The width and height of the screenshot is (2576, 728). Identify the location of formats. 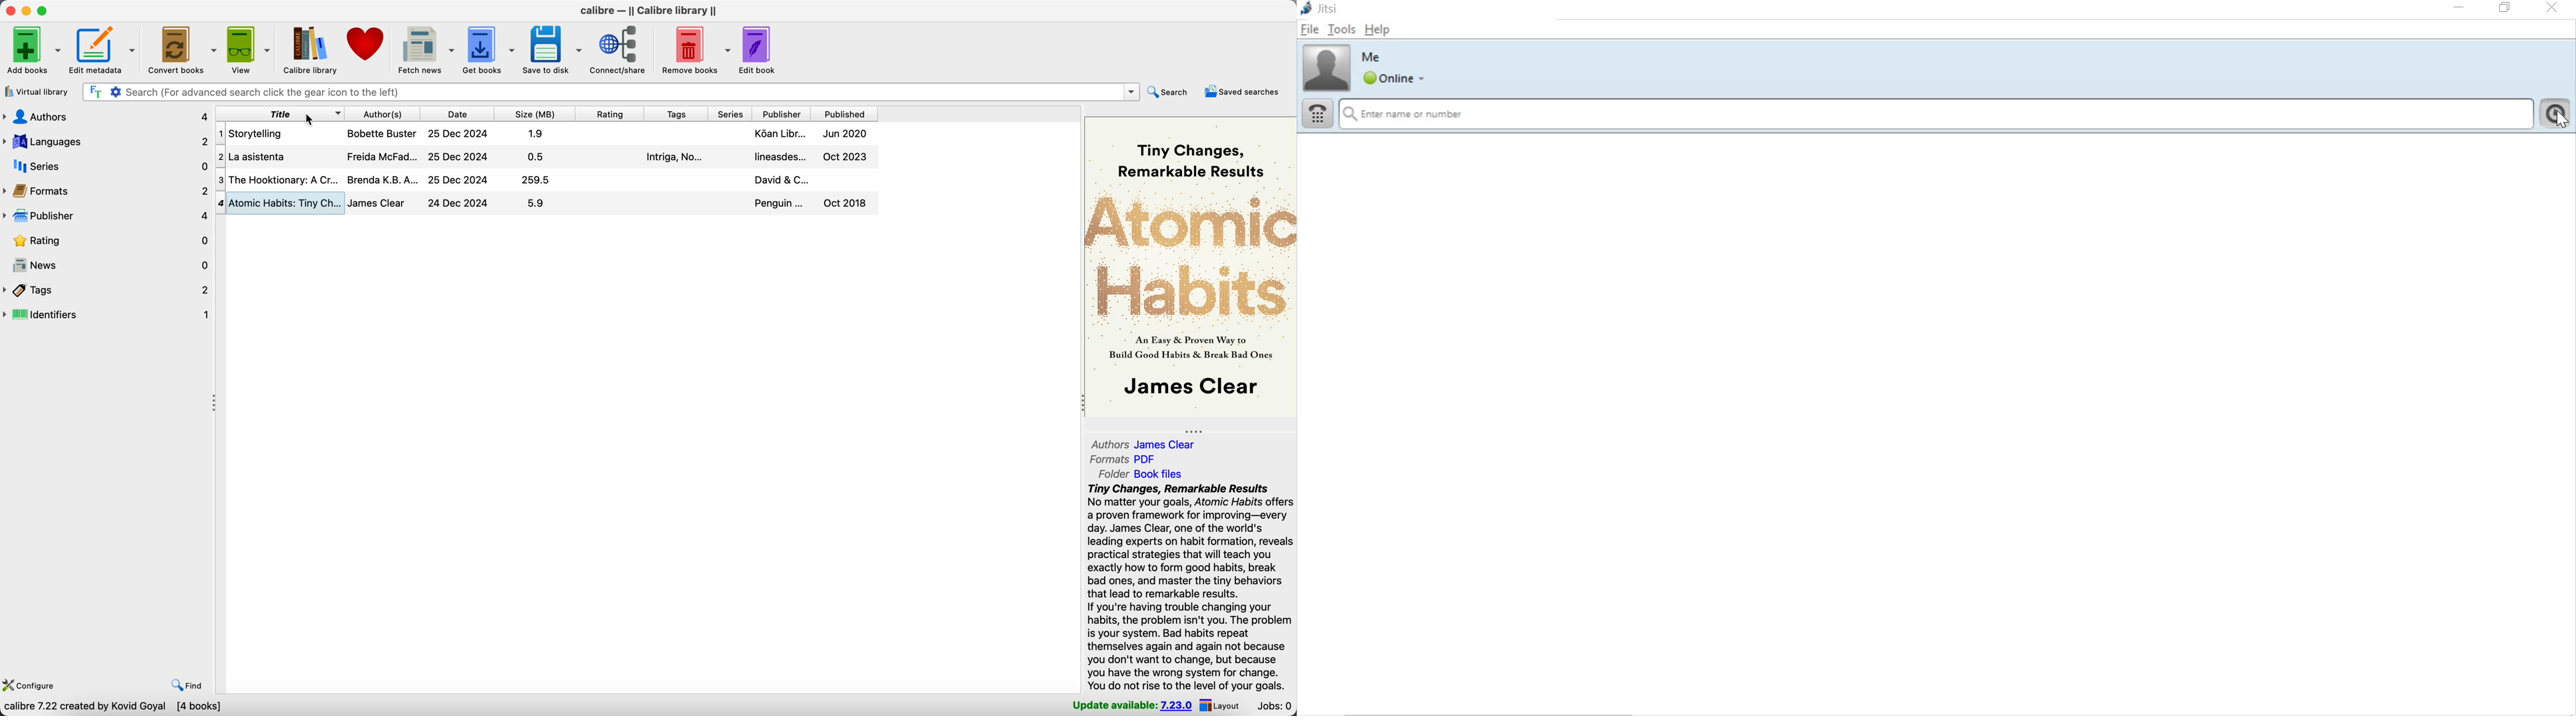
(105, 192).